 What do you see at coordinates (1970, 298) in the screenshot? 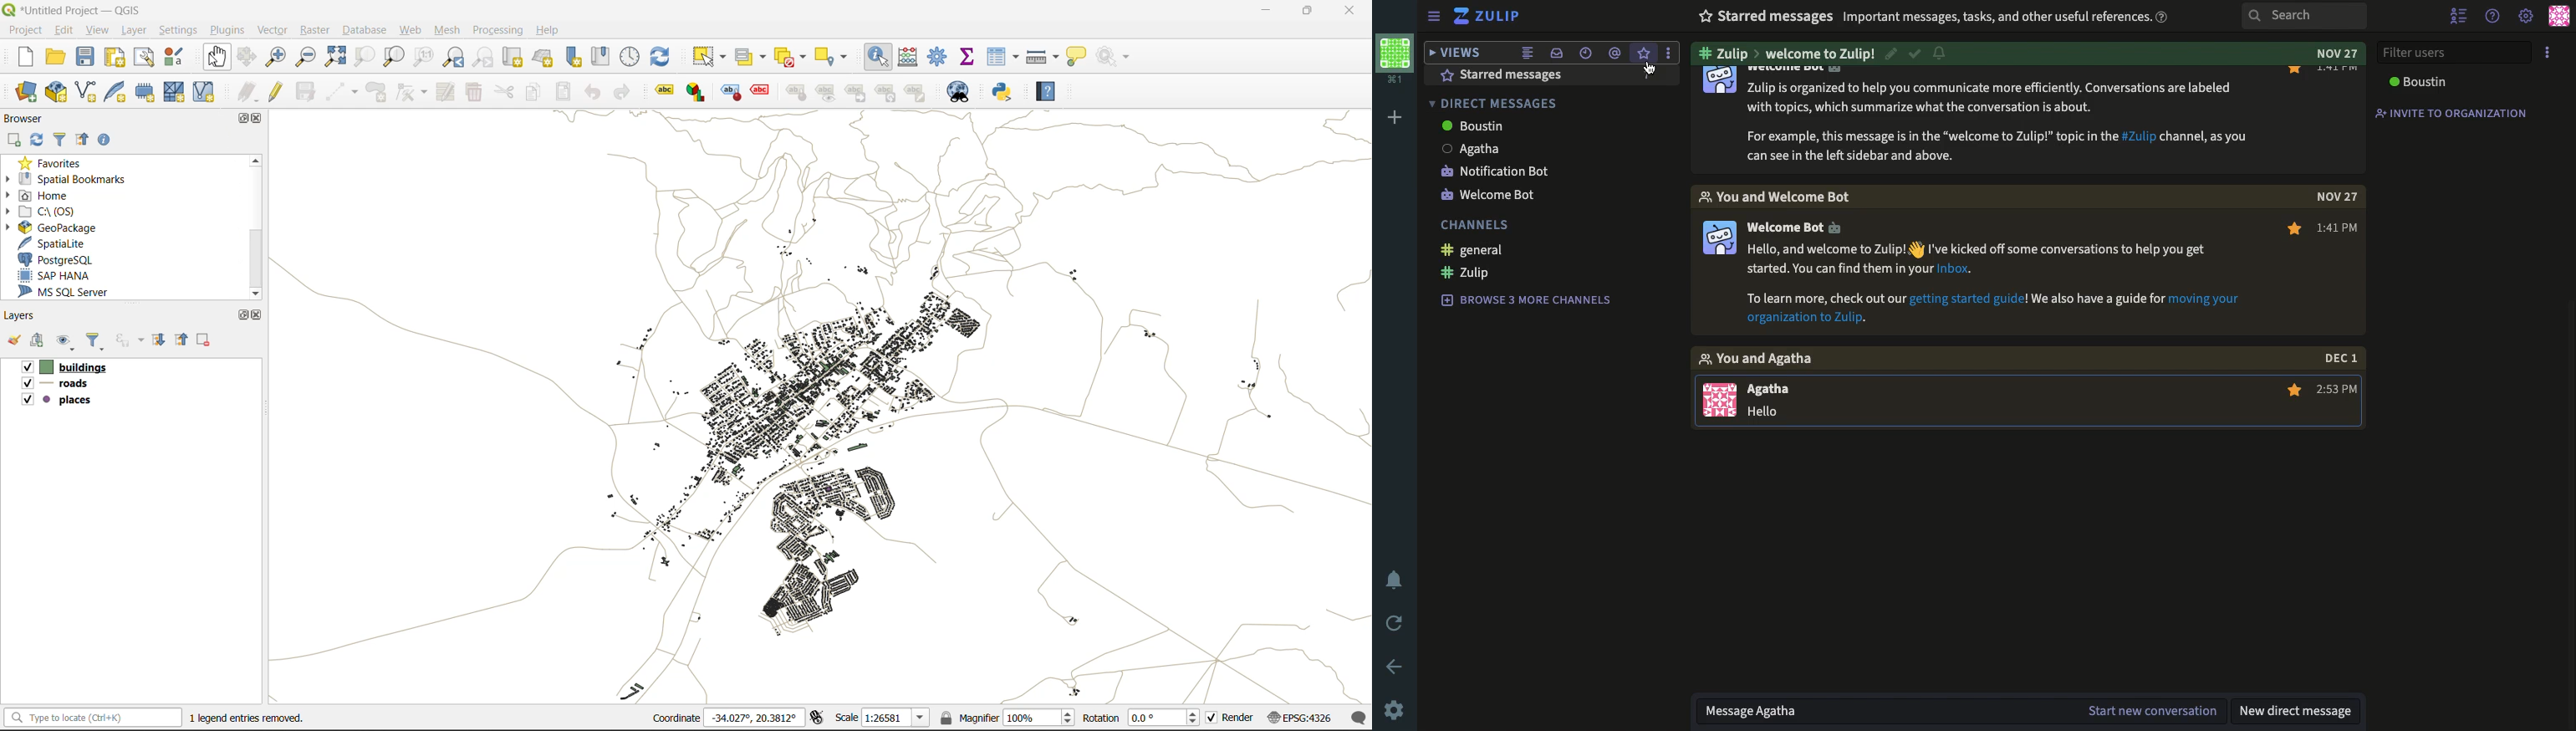
I see ` getting started guide!` at bounding box center [1970, 298].